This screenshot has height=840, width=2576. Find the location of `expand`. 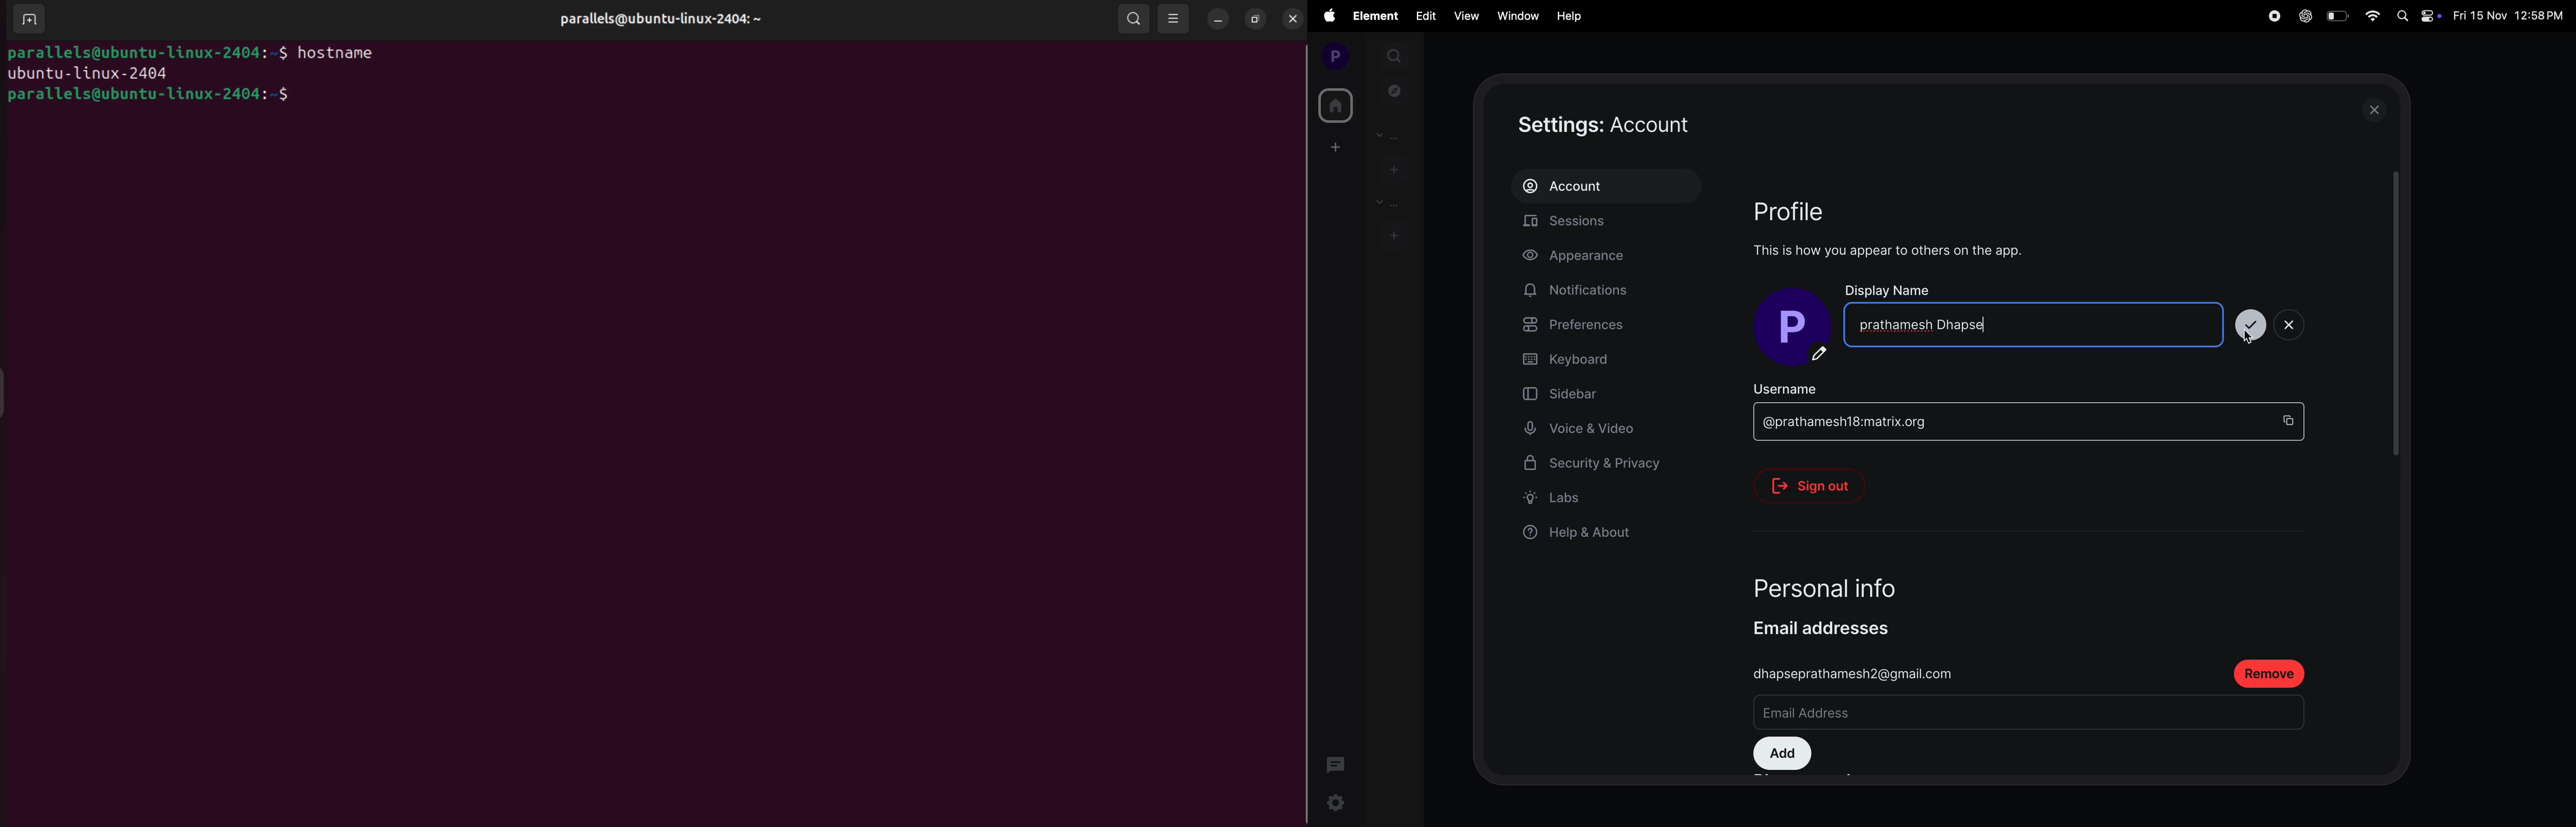

expand is located at coordinates (1365, 56).